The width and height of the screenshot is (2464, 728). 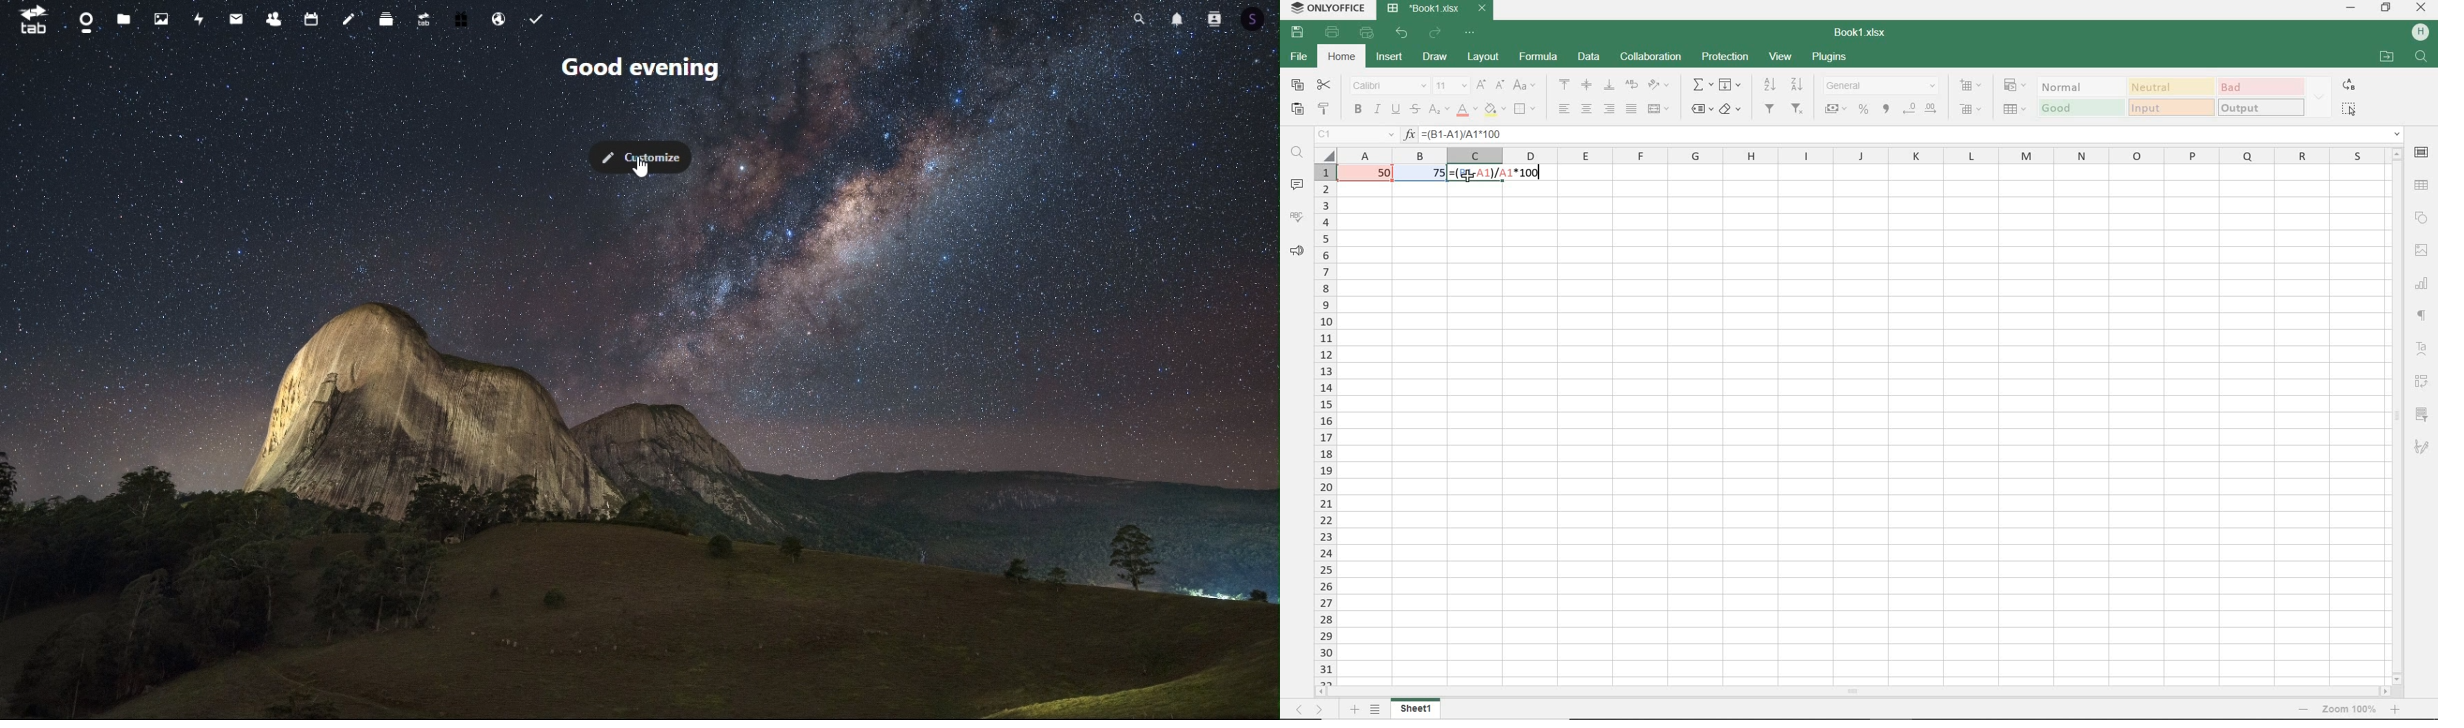 I want to click on 50, so click(x=1379, y=173).